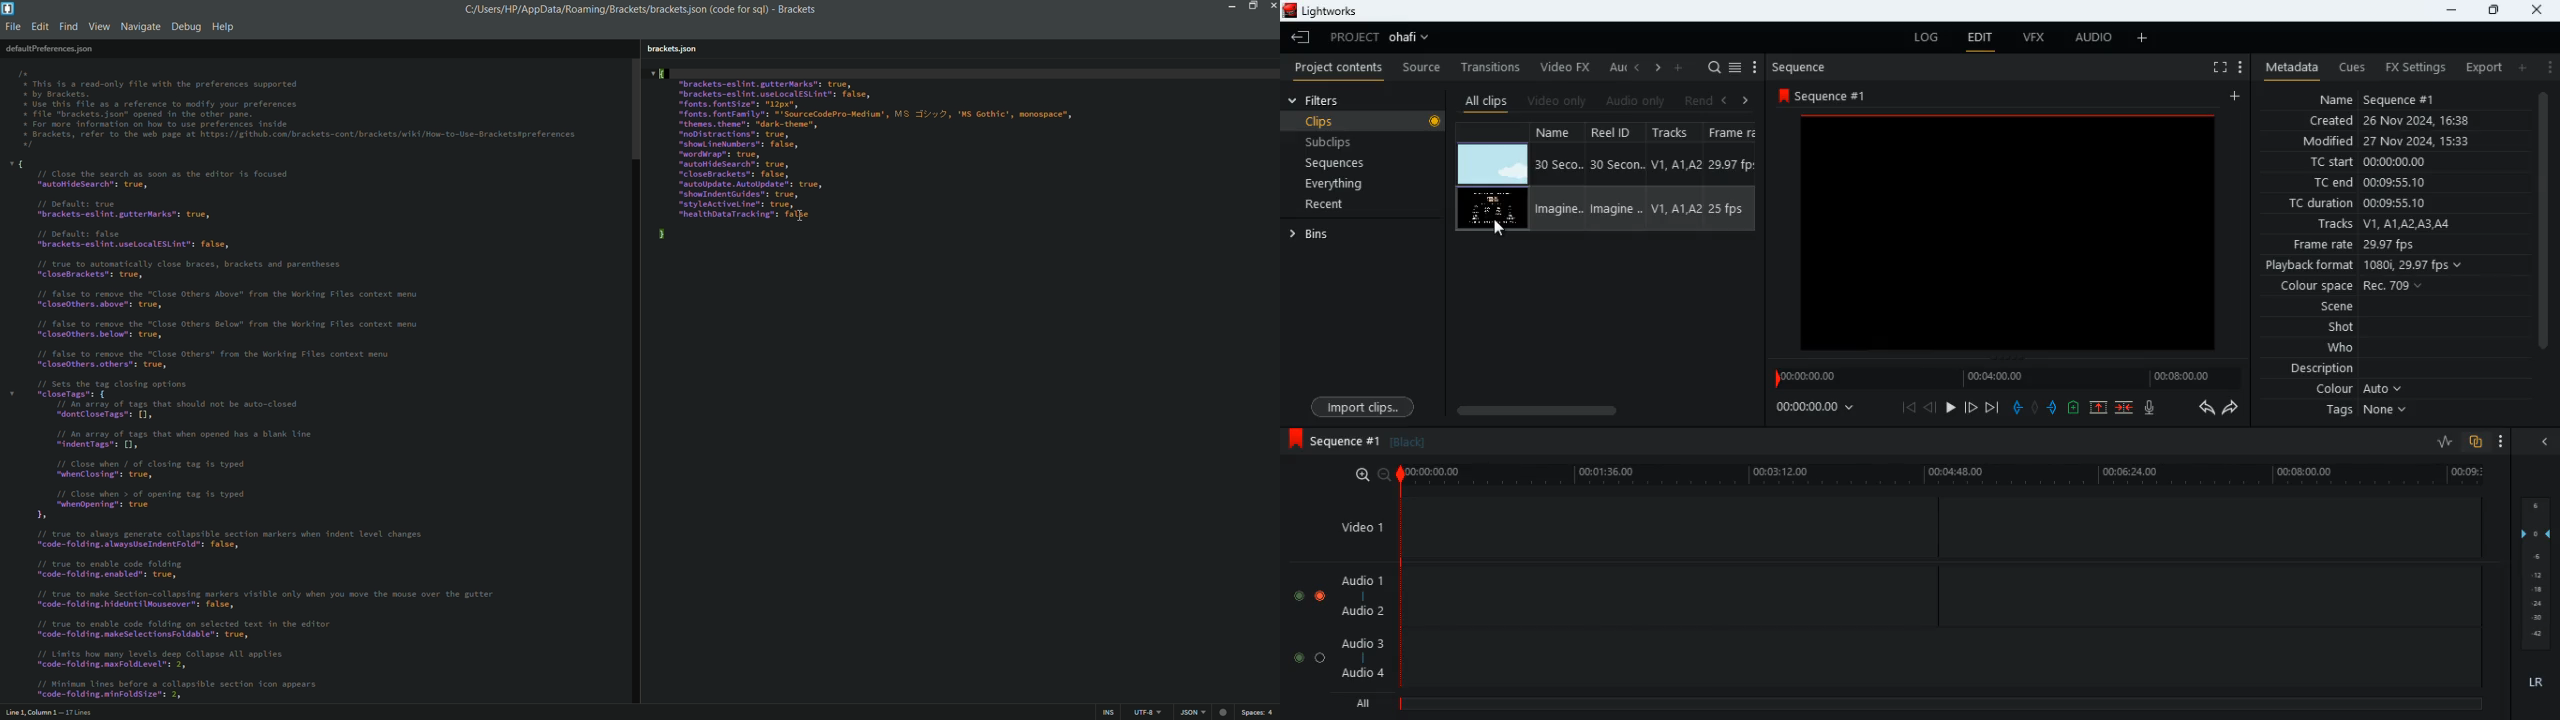 This screenshot has width=2576, height=728. Describe the element at coordinates (1319, 238) in the screenshot. I see `bins` at that location.